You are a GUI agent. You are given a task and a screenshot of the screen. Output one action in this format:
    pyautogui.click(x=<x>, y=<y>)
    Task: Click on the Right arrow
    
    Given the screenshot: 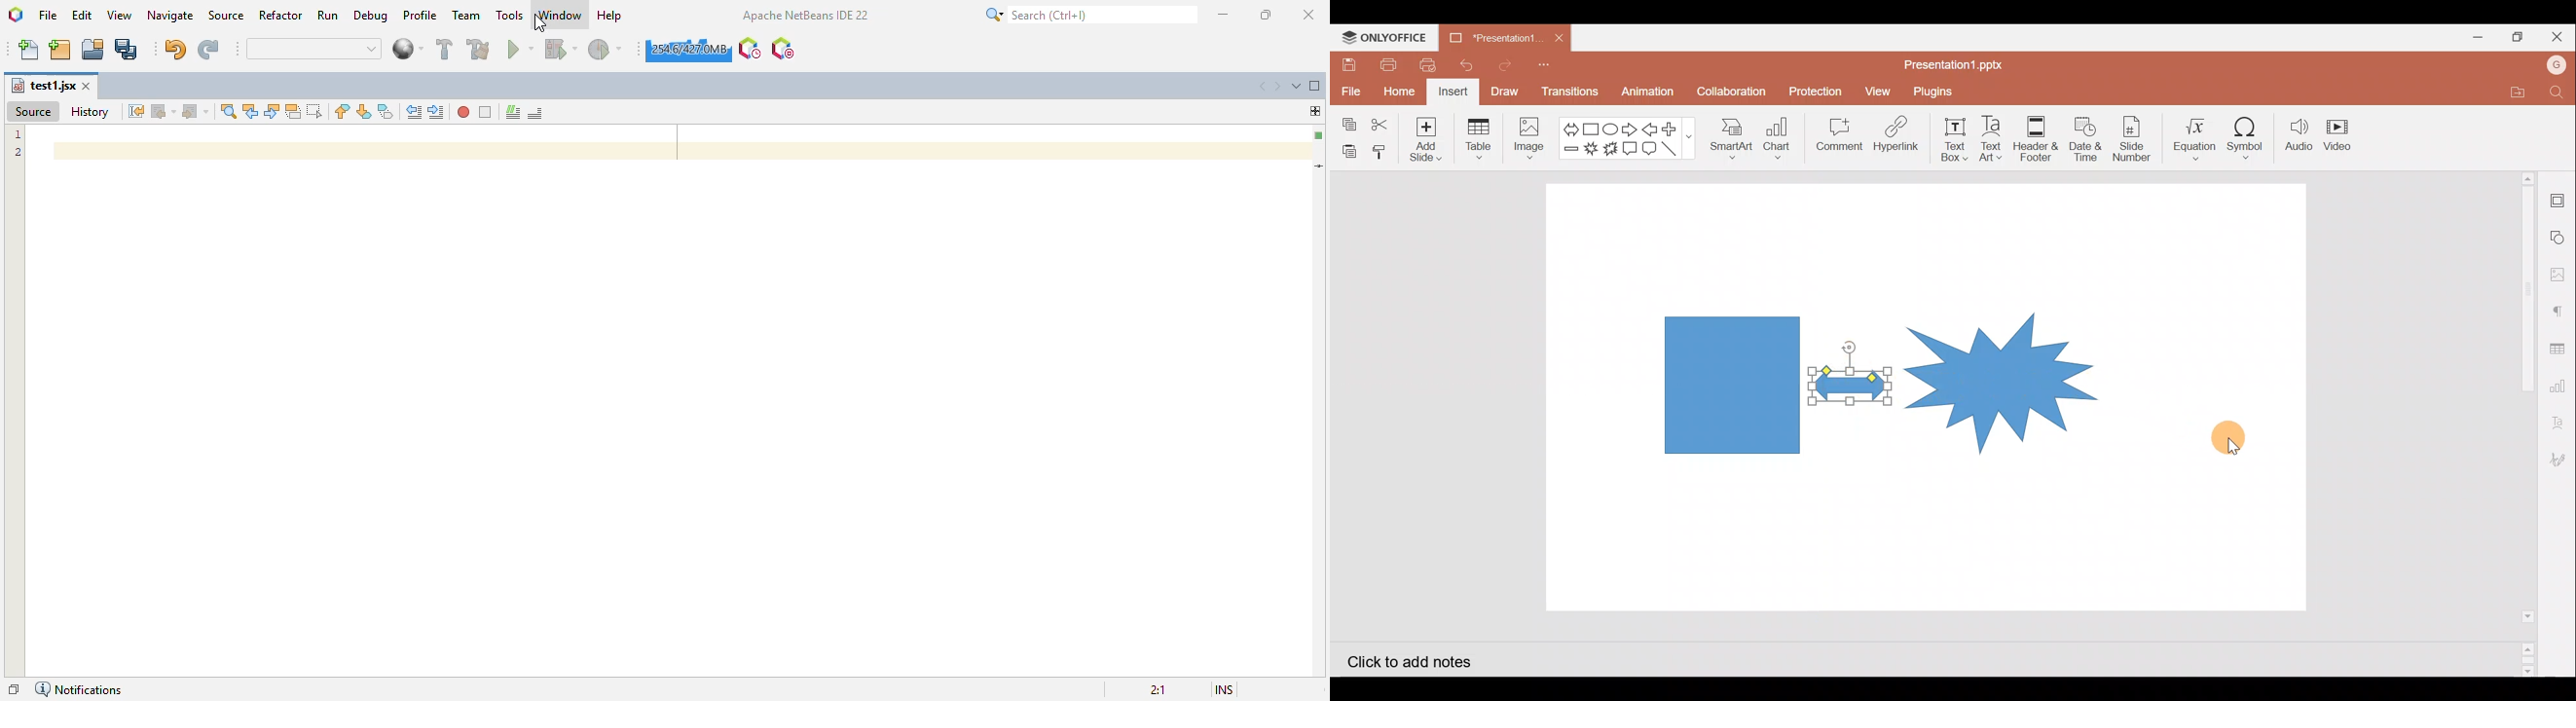 What is the action you would take?
    pyautogui.click(x=1631, y=127)
    